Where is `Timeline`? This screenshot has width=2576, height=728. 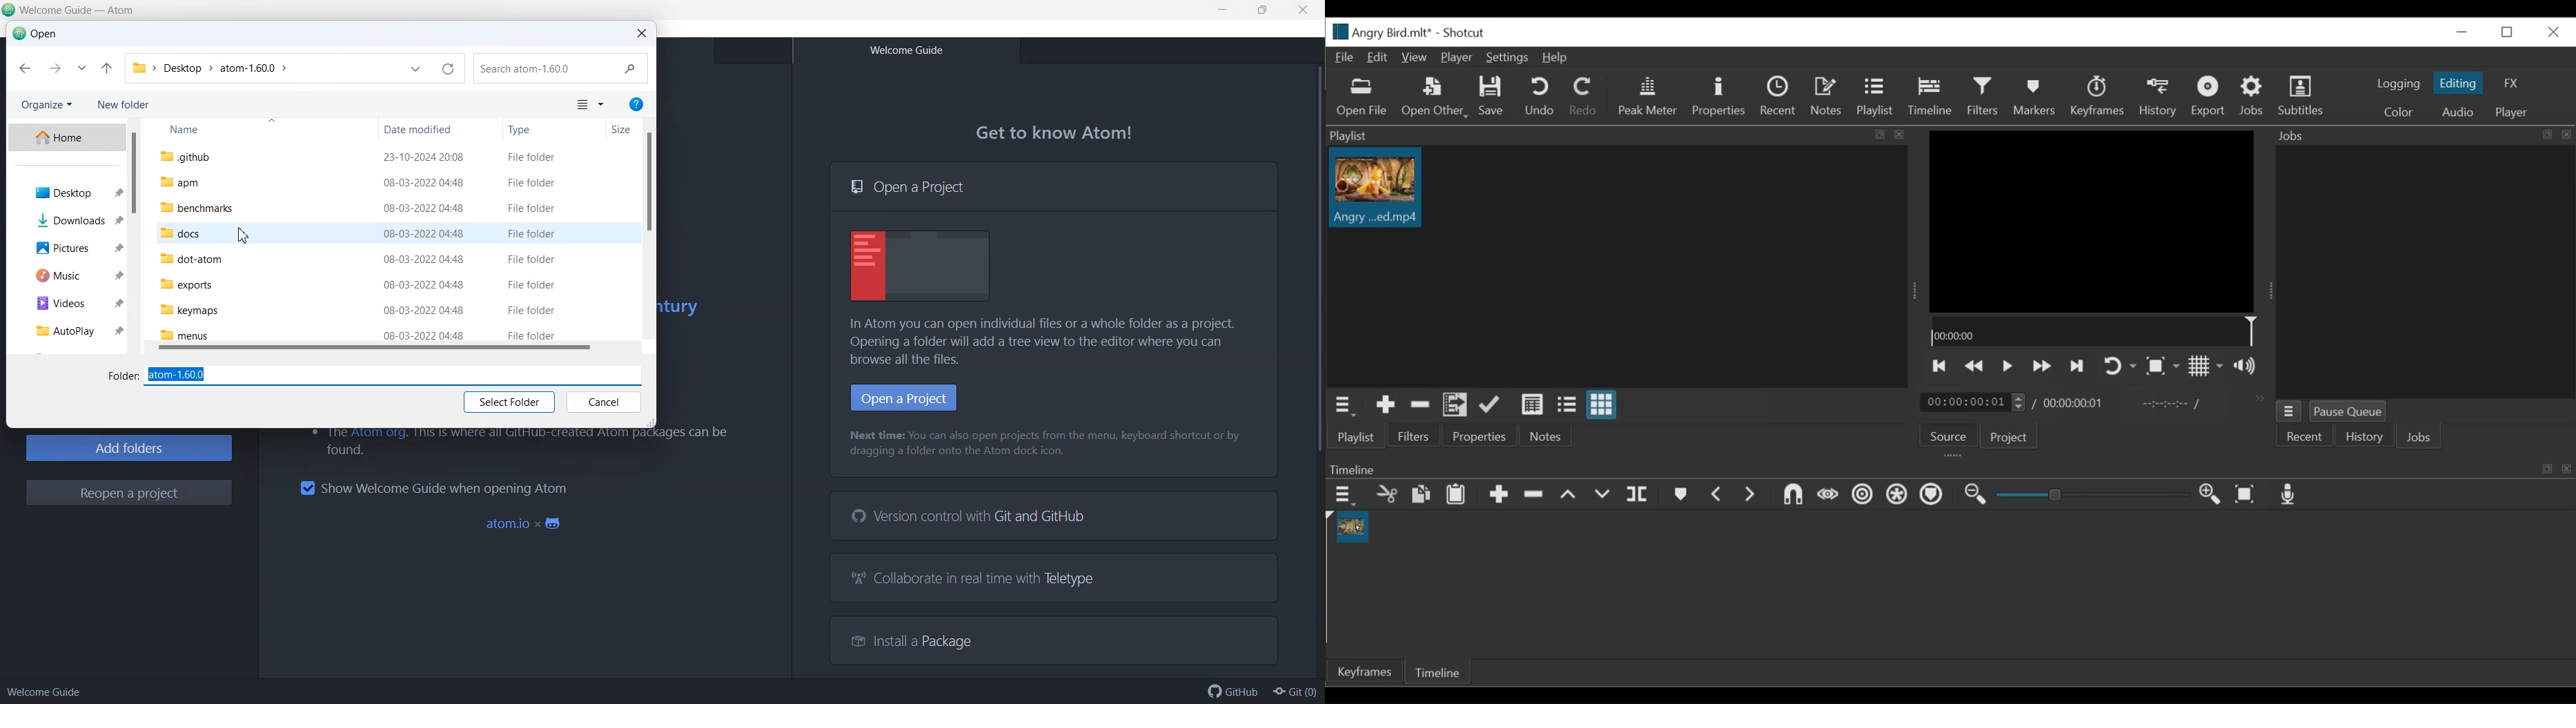 Timeline is located at coordinates (2093, 331).